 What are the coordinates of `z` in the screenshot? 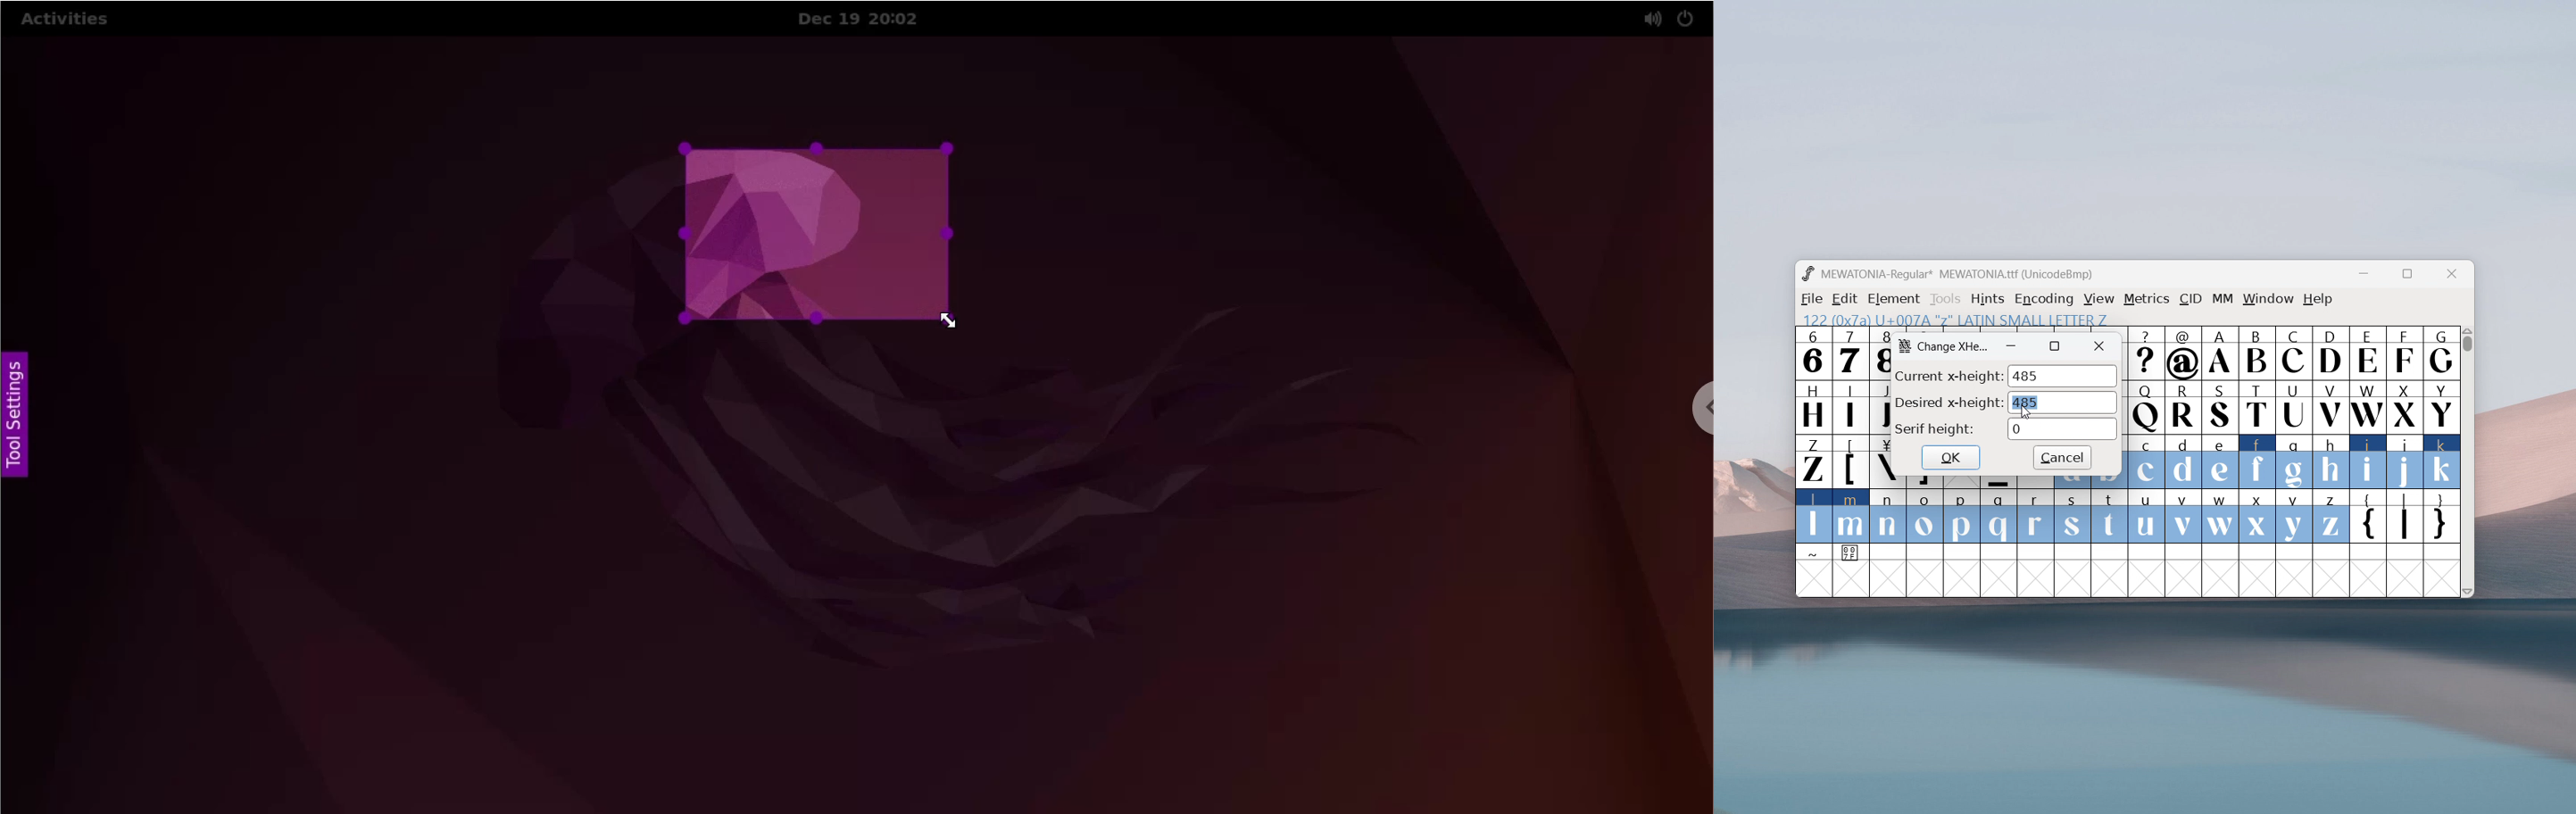 It's located at (2330, 516).